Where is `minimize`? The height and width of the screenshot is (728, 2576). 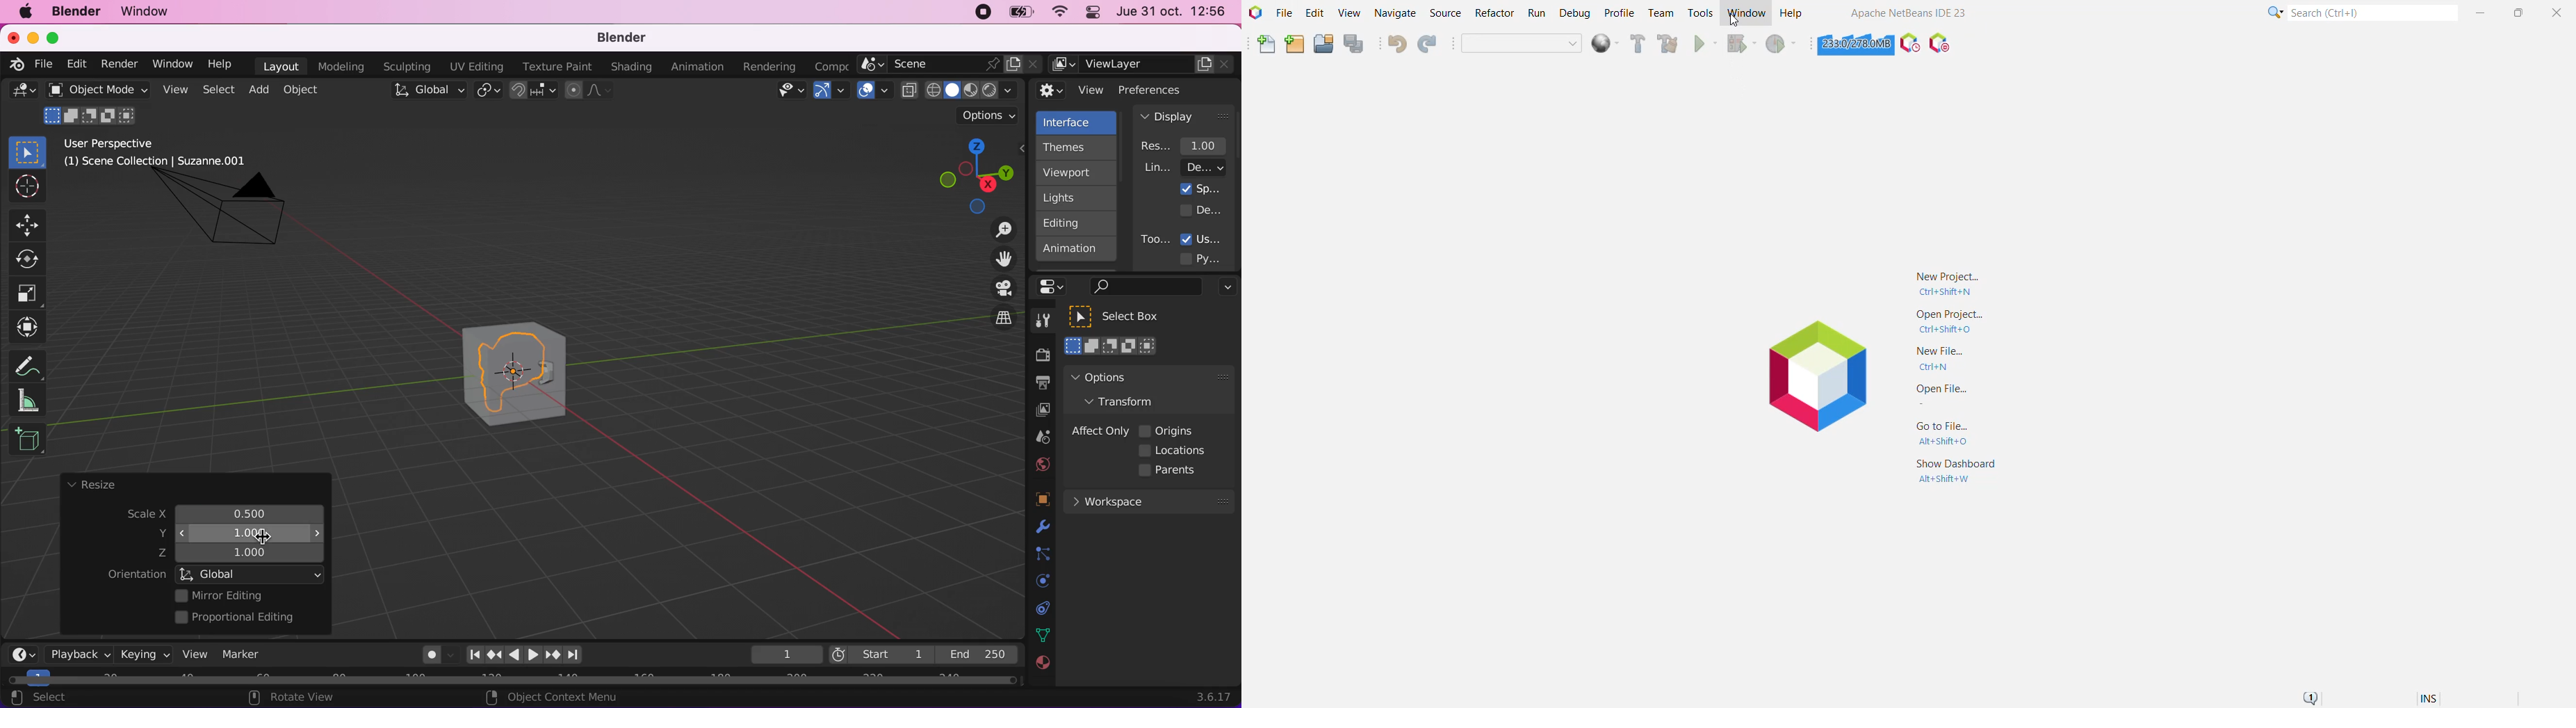
minimize is located at coordinates (31, 37).